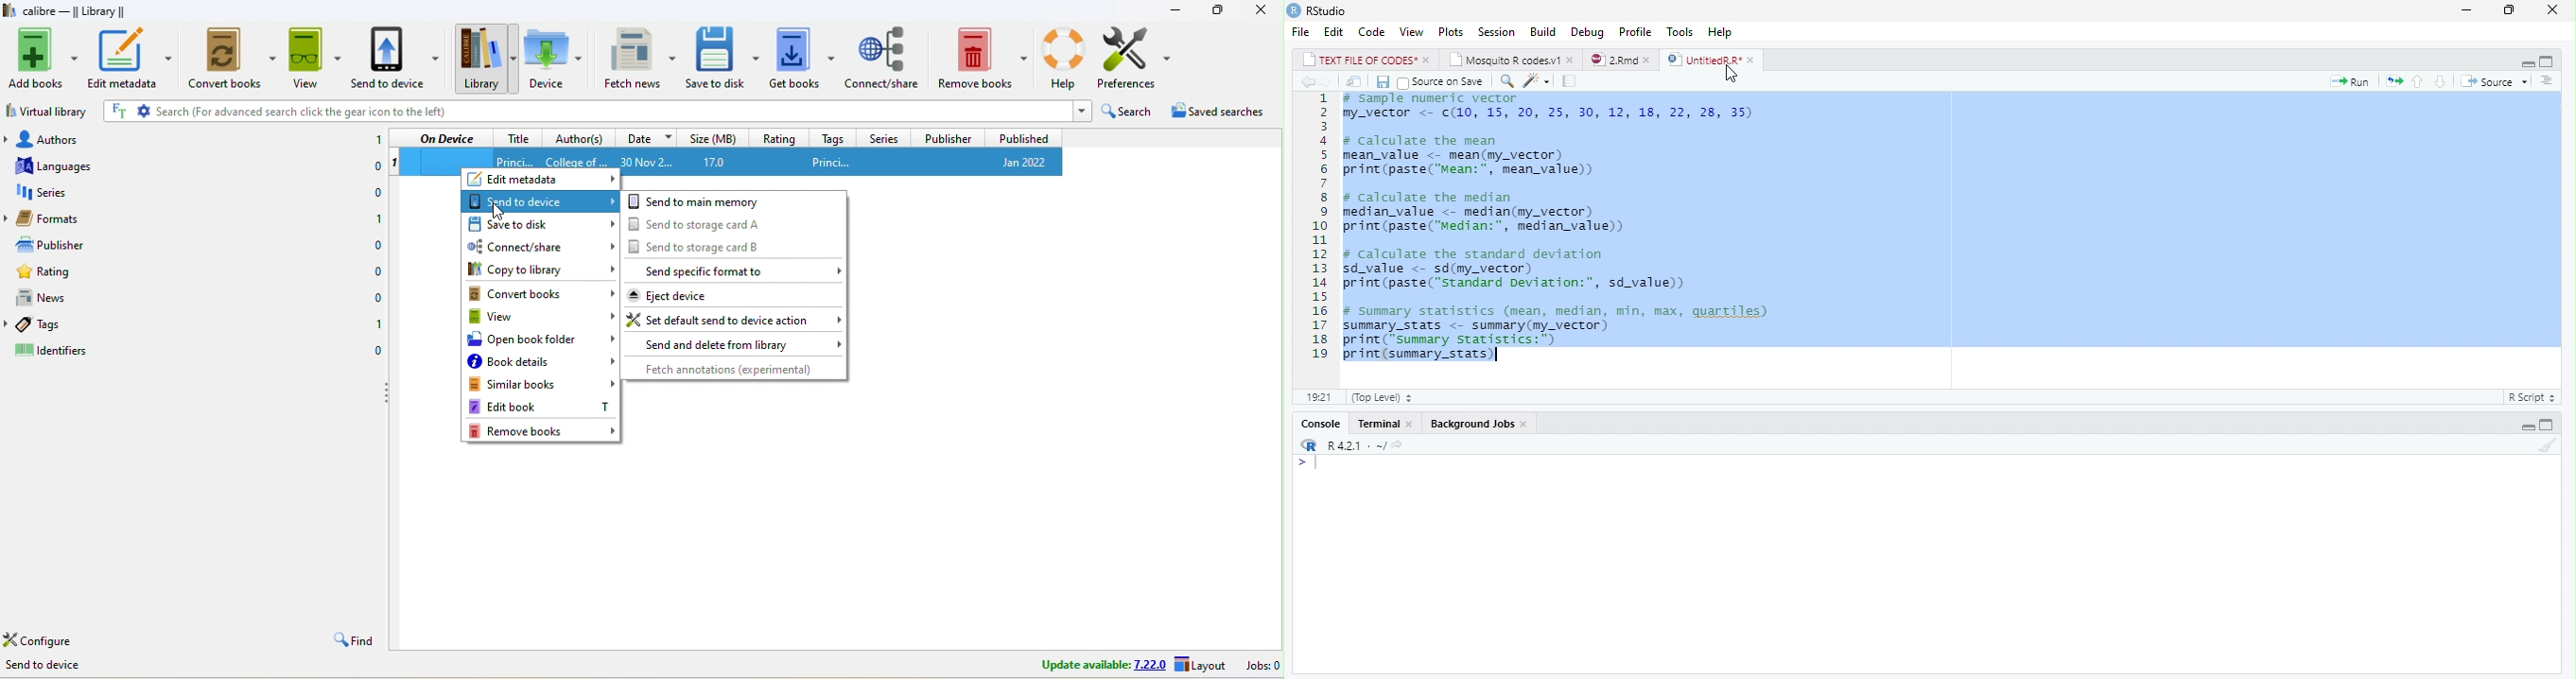 This screenshot has width=2576, height=700. I want to click on languages, so click(53, 165).